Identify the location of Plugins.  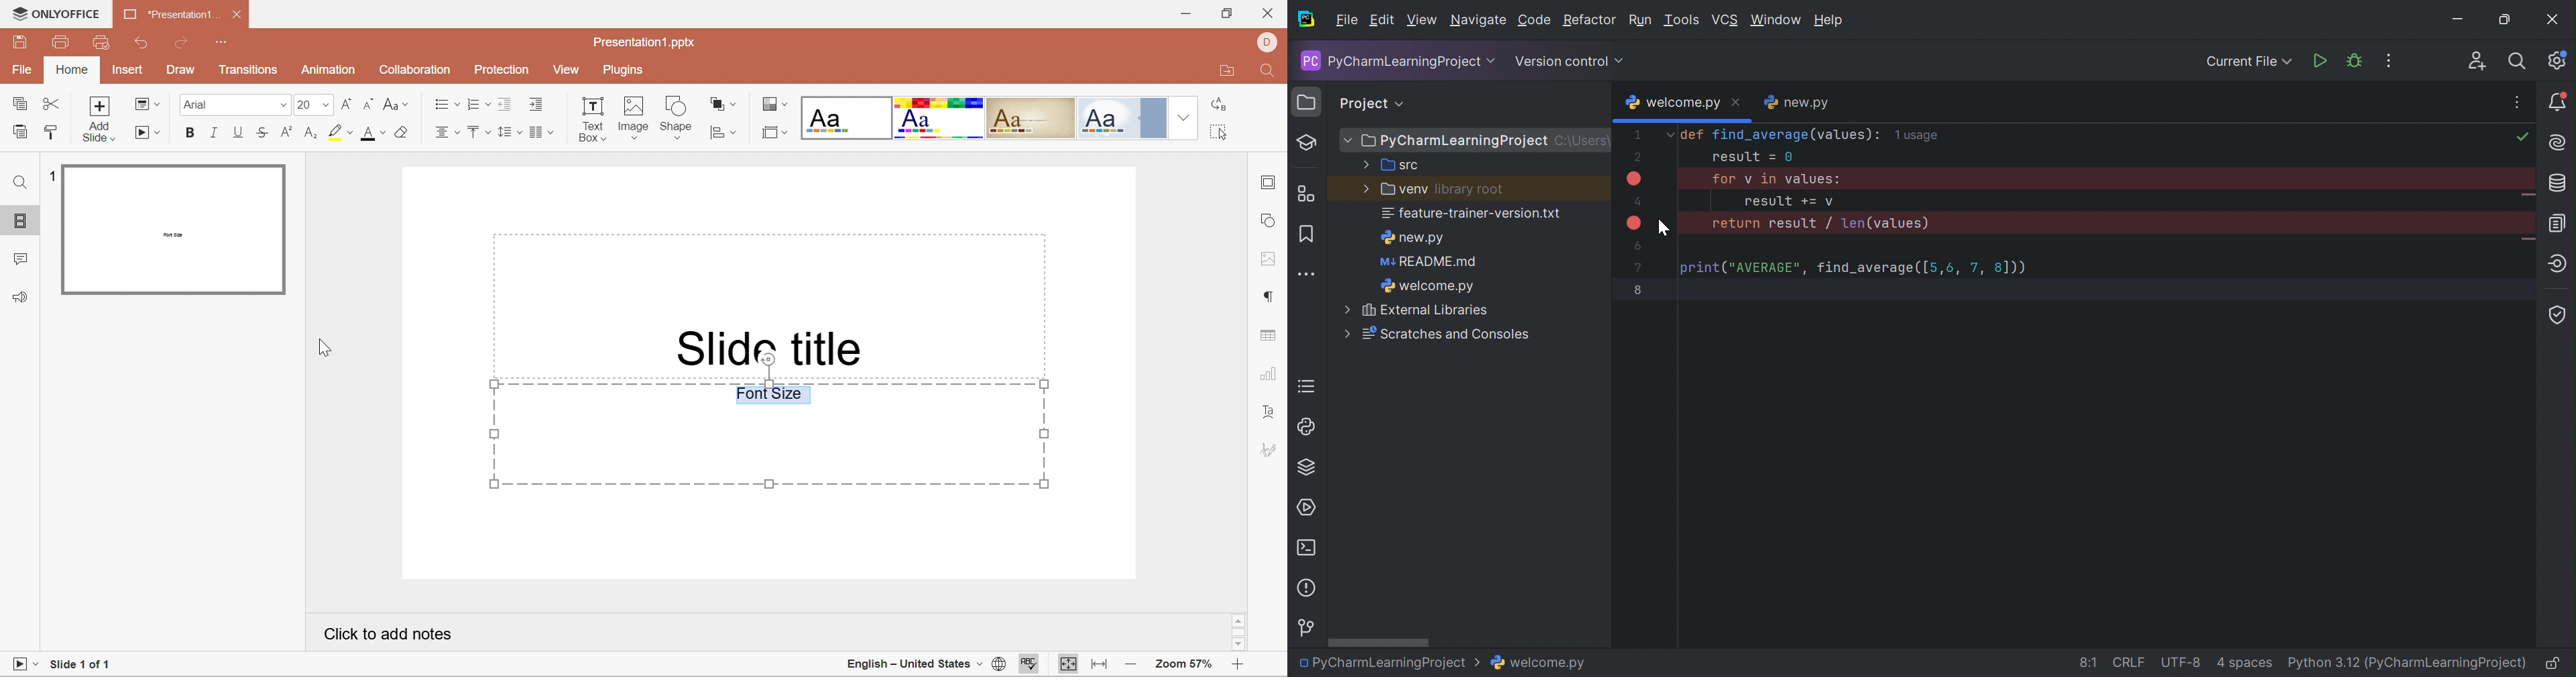
(622, 71).